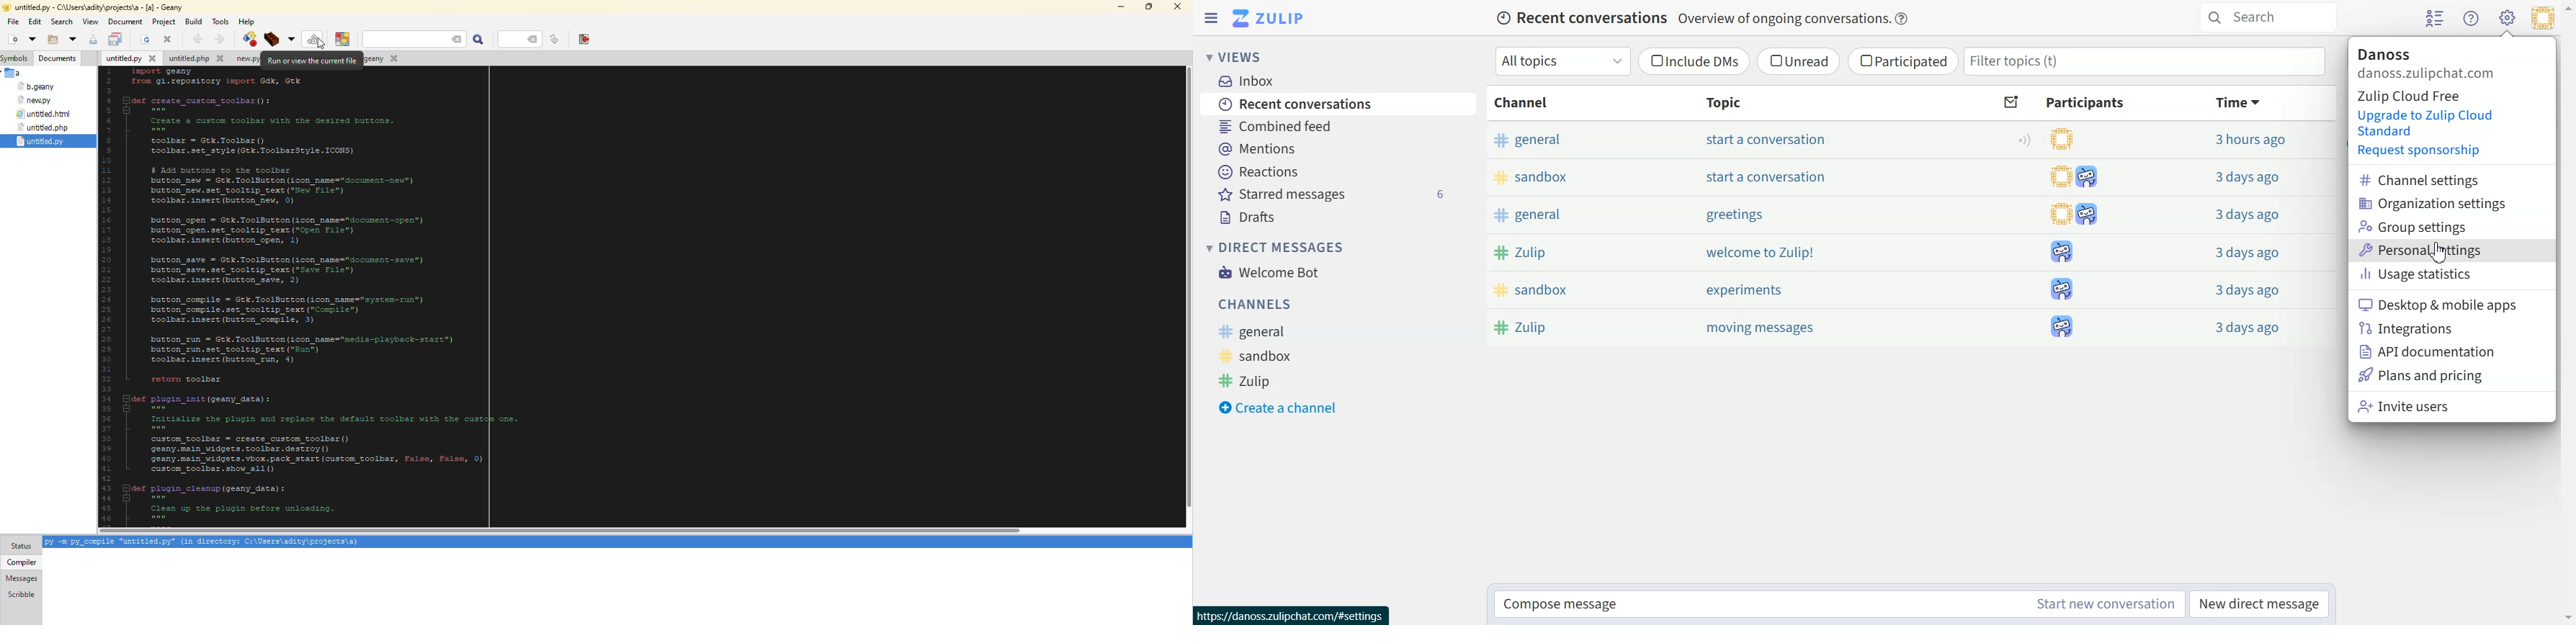  What do you see at coordinates (2073, 176) in the screenshot?
I see `participants` at bounding box center [2073, 176].